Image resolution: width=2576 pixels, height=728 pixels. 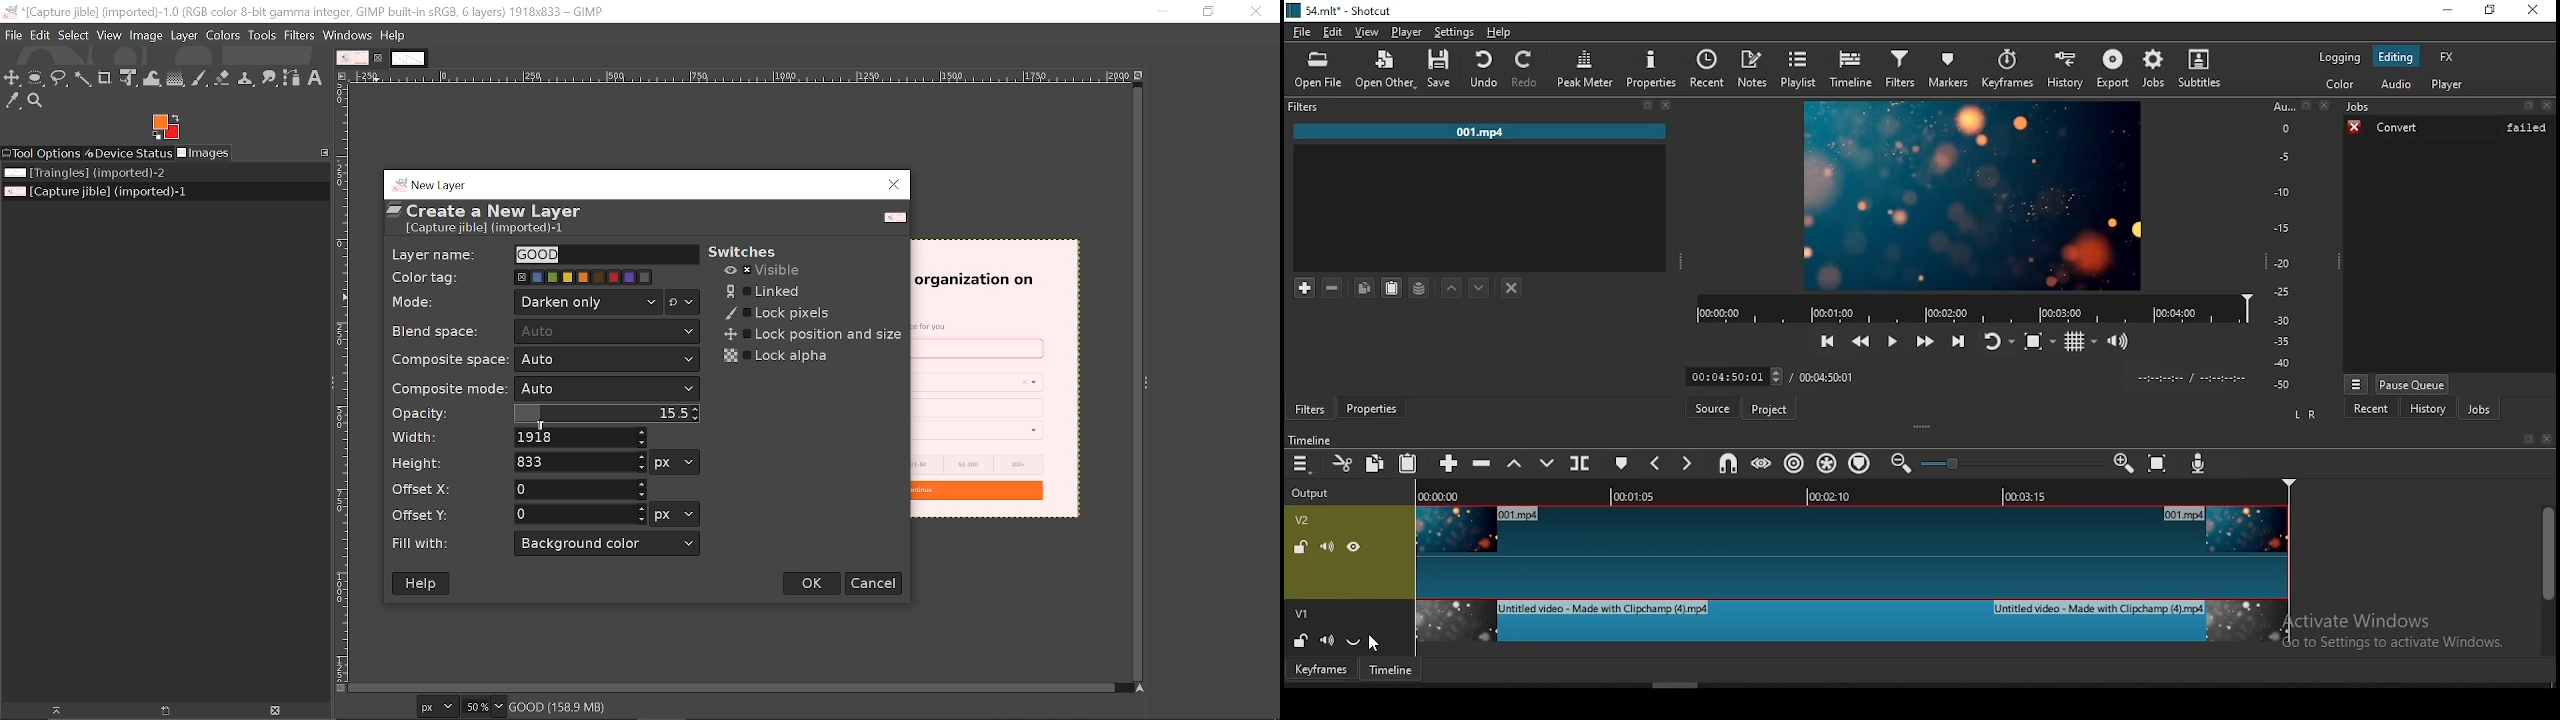 I want to click on Foreground color, so click(x=165, y=127).